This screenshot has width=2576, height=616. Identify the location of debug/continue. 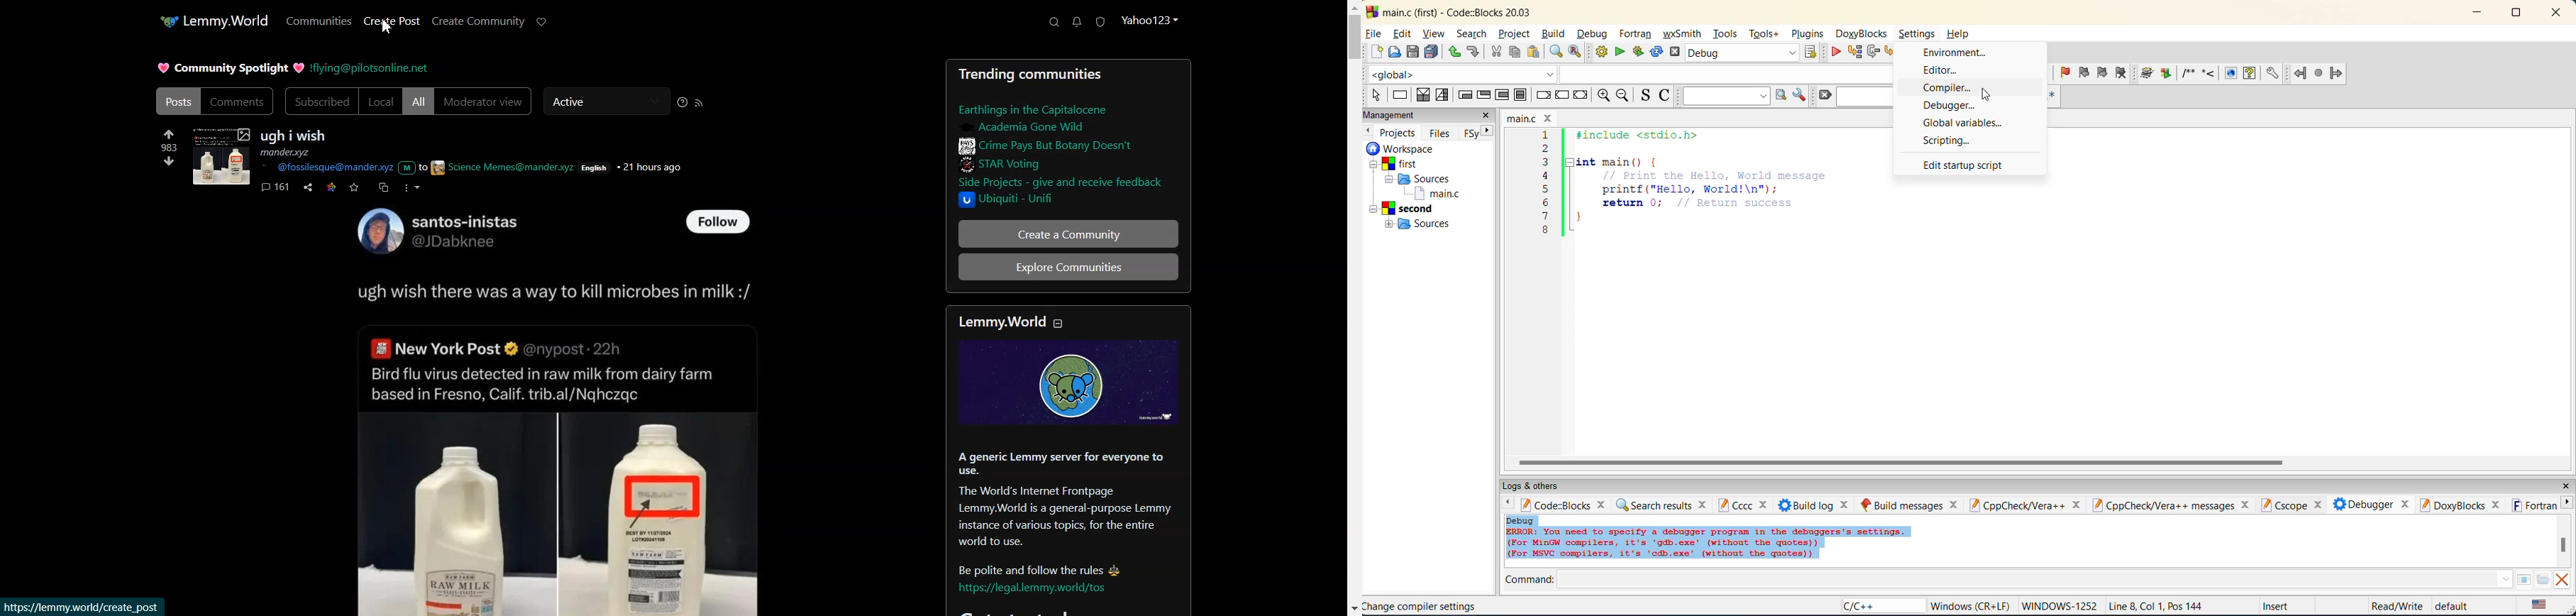
(1835, 53).